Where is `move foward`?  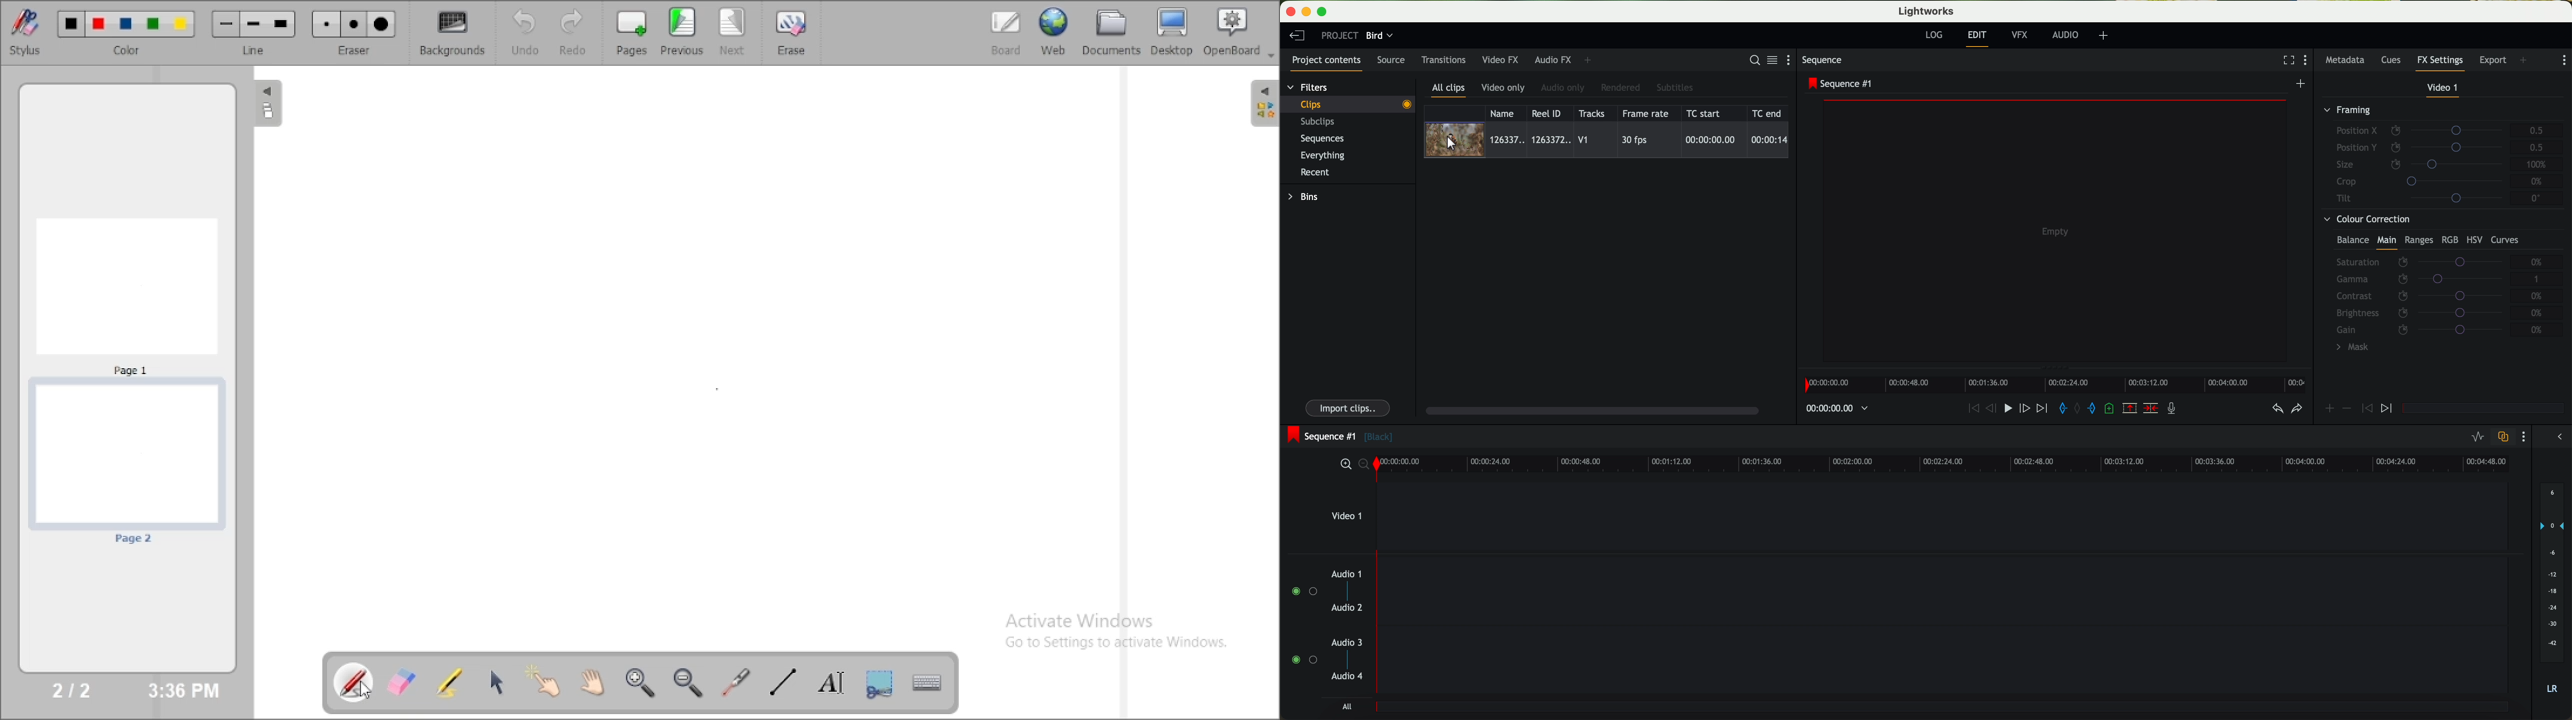
move foward is located at coordinates (2042, 408).